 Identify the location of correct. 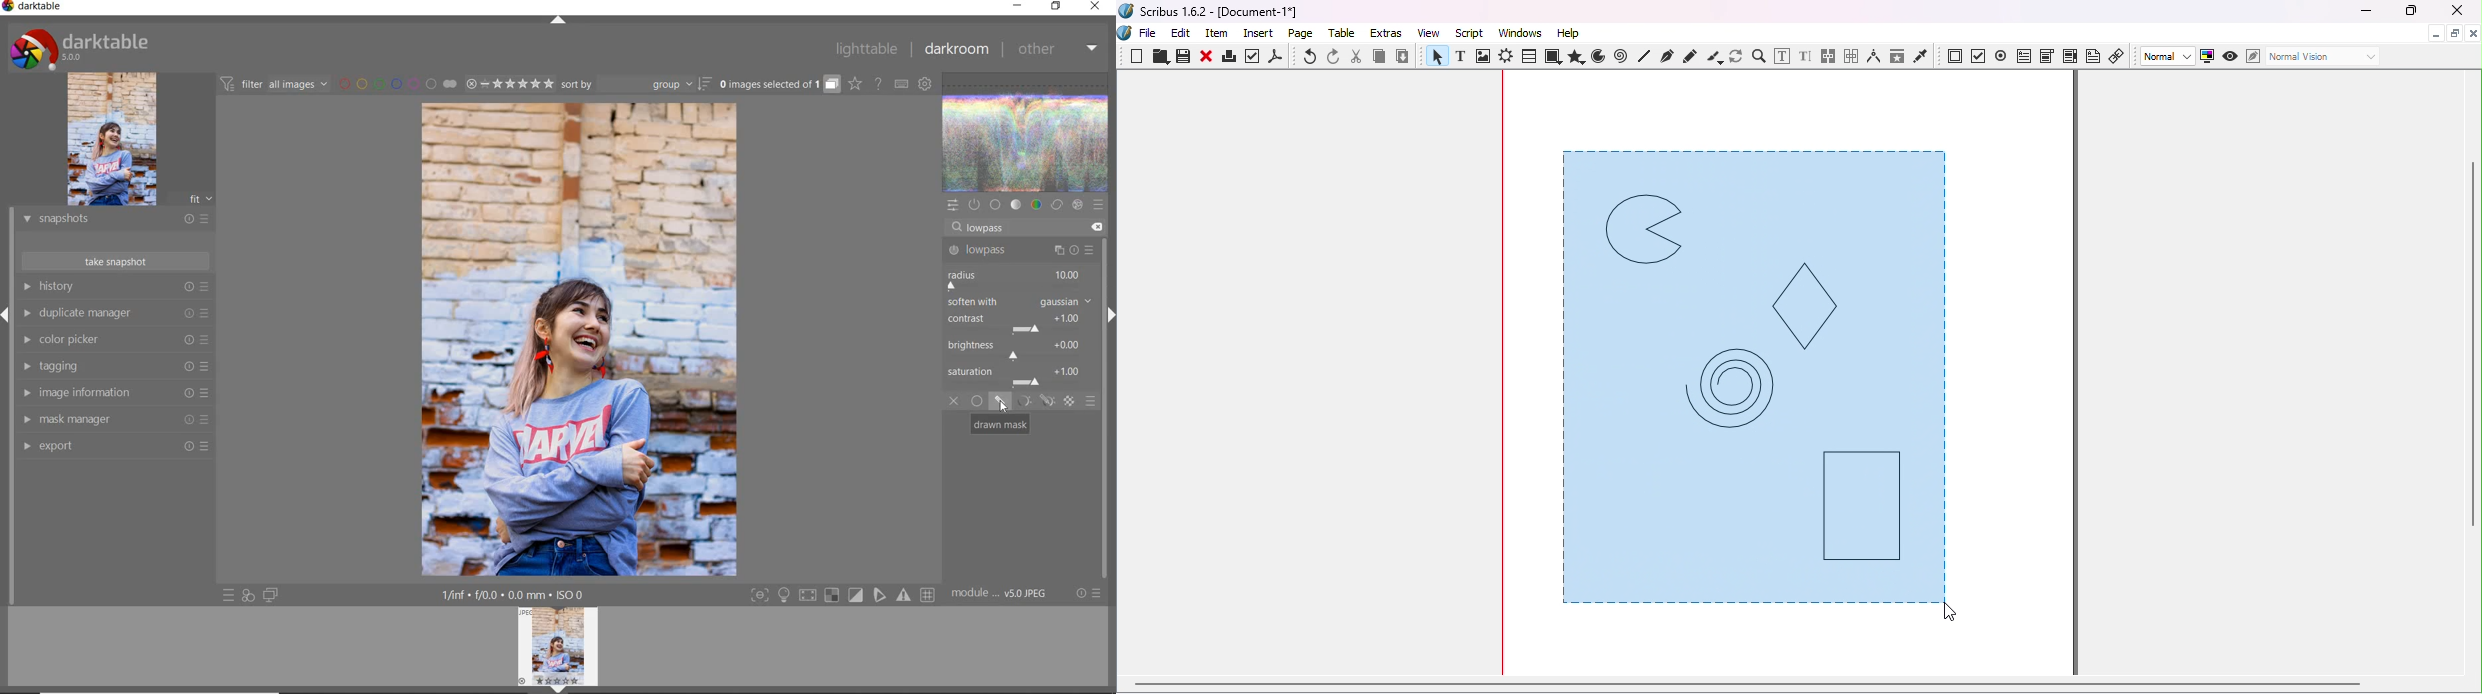
(1057, 205).